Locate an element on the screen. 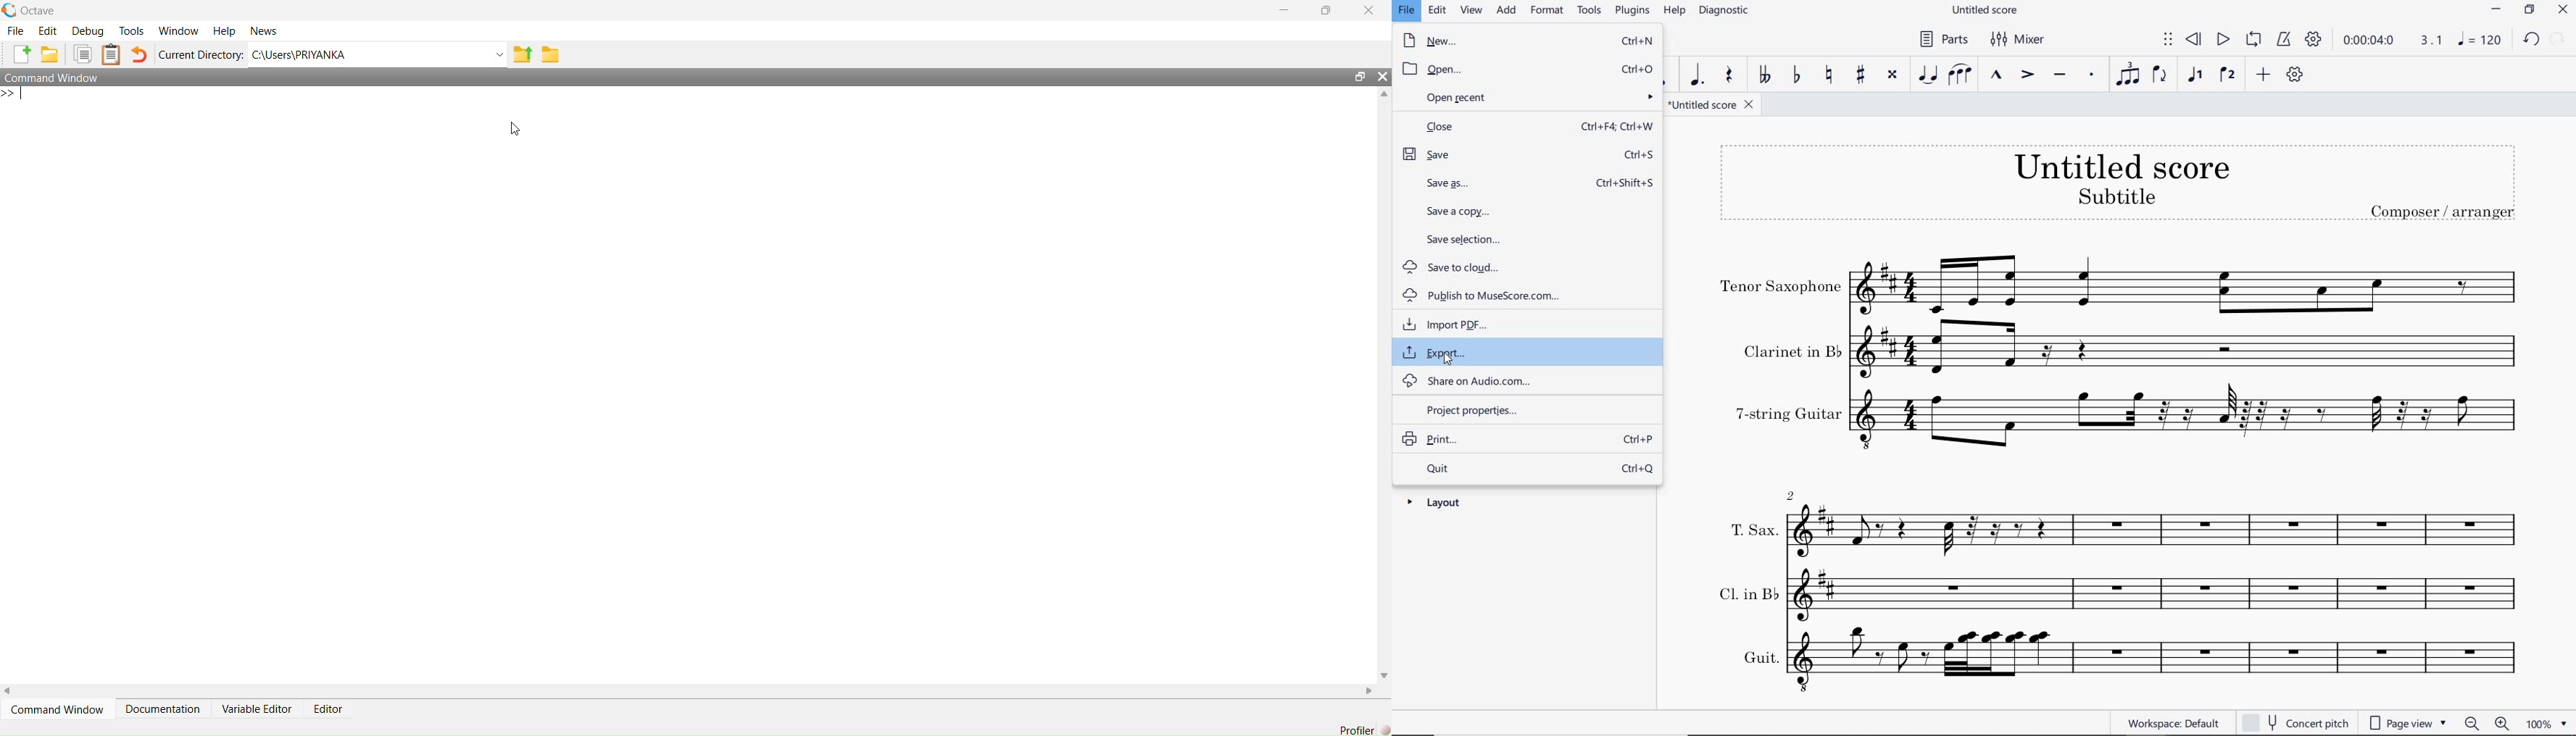 The image size is (2576, 756). METRONOME is located at coordinates (2286, 39).